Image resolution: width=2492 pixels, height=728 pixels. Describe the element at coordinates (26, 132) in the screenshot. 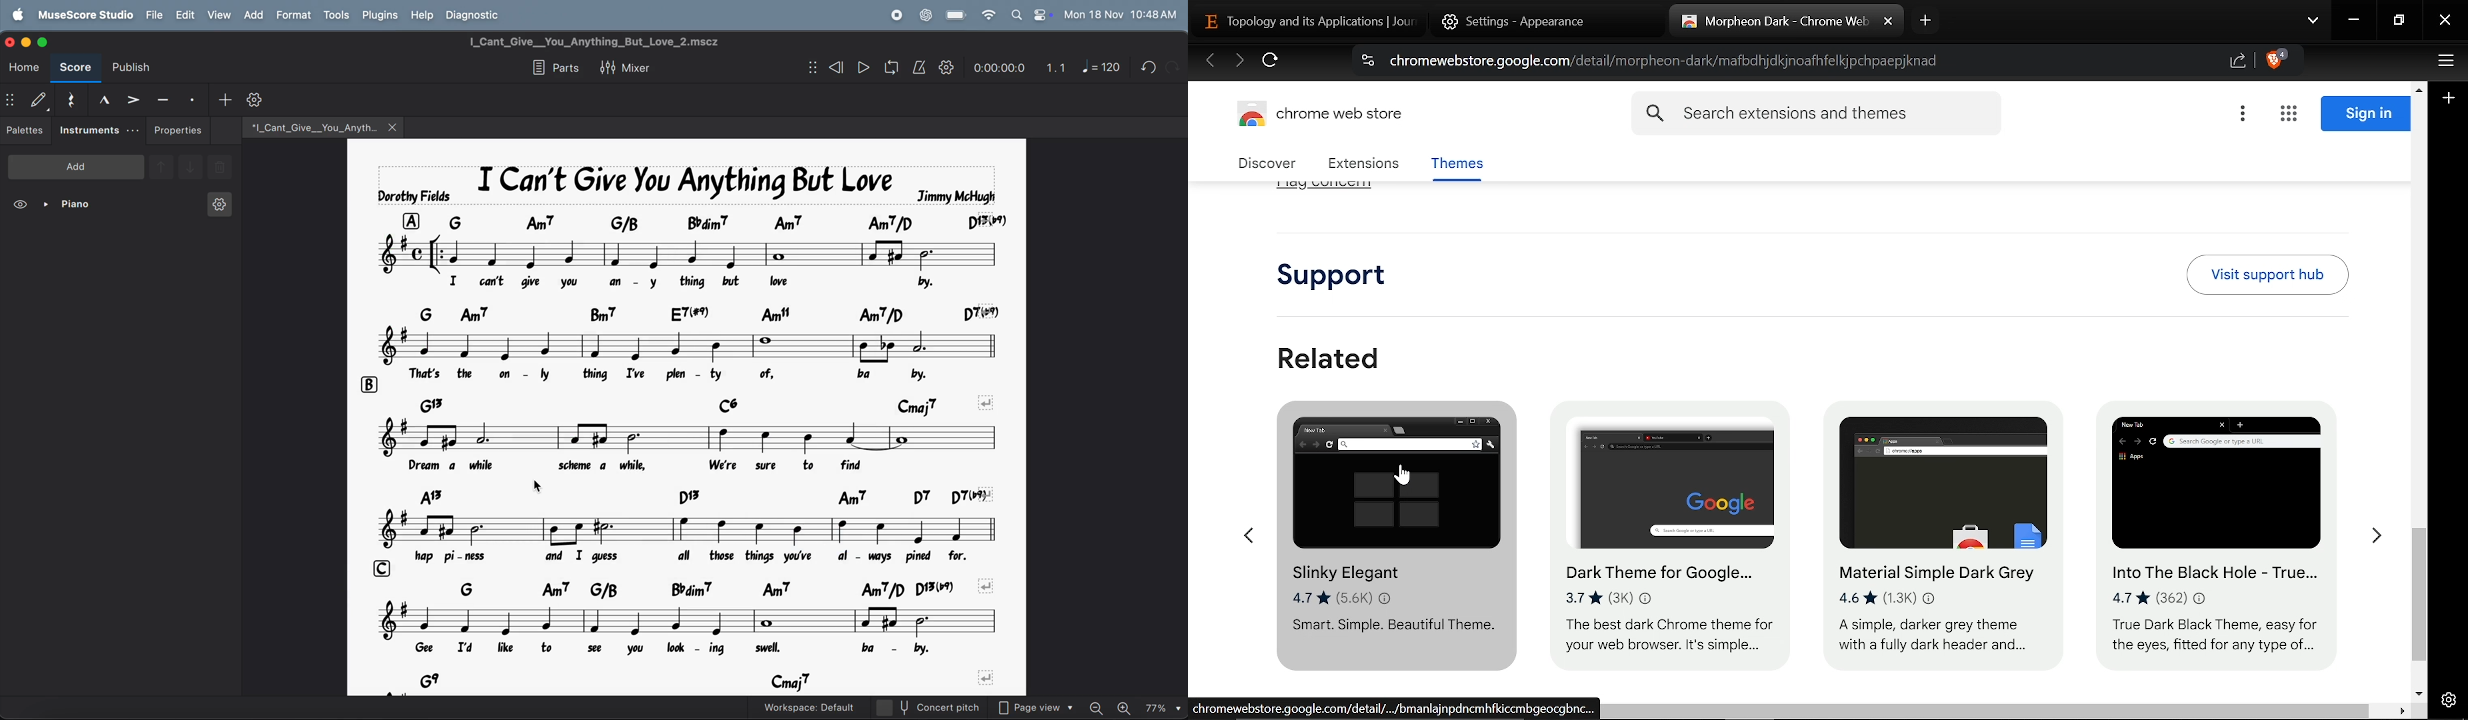

I see `palettes` at that location.